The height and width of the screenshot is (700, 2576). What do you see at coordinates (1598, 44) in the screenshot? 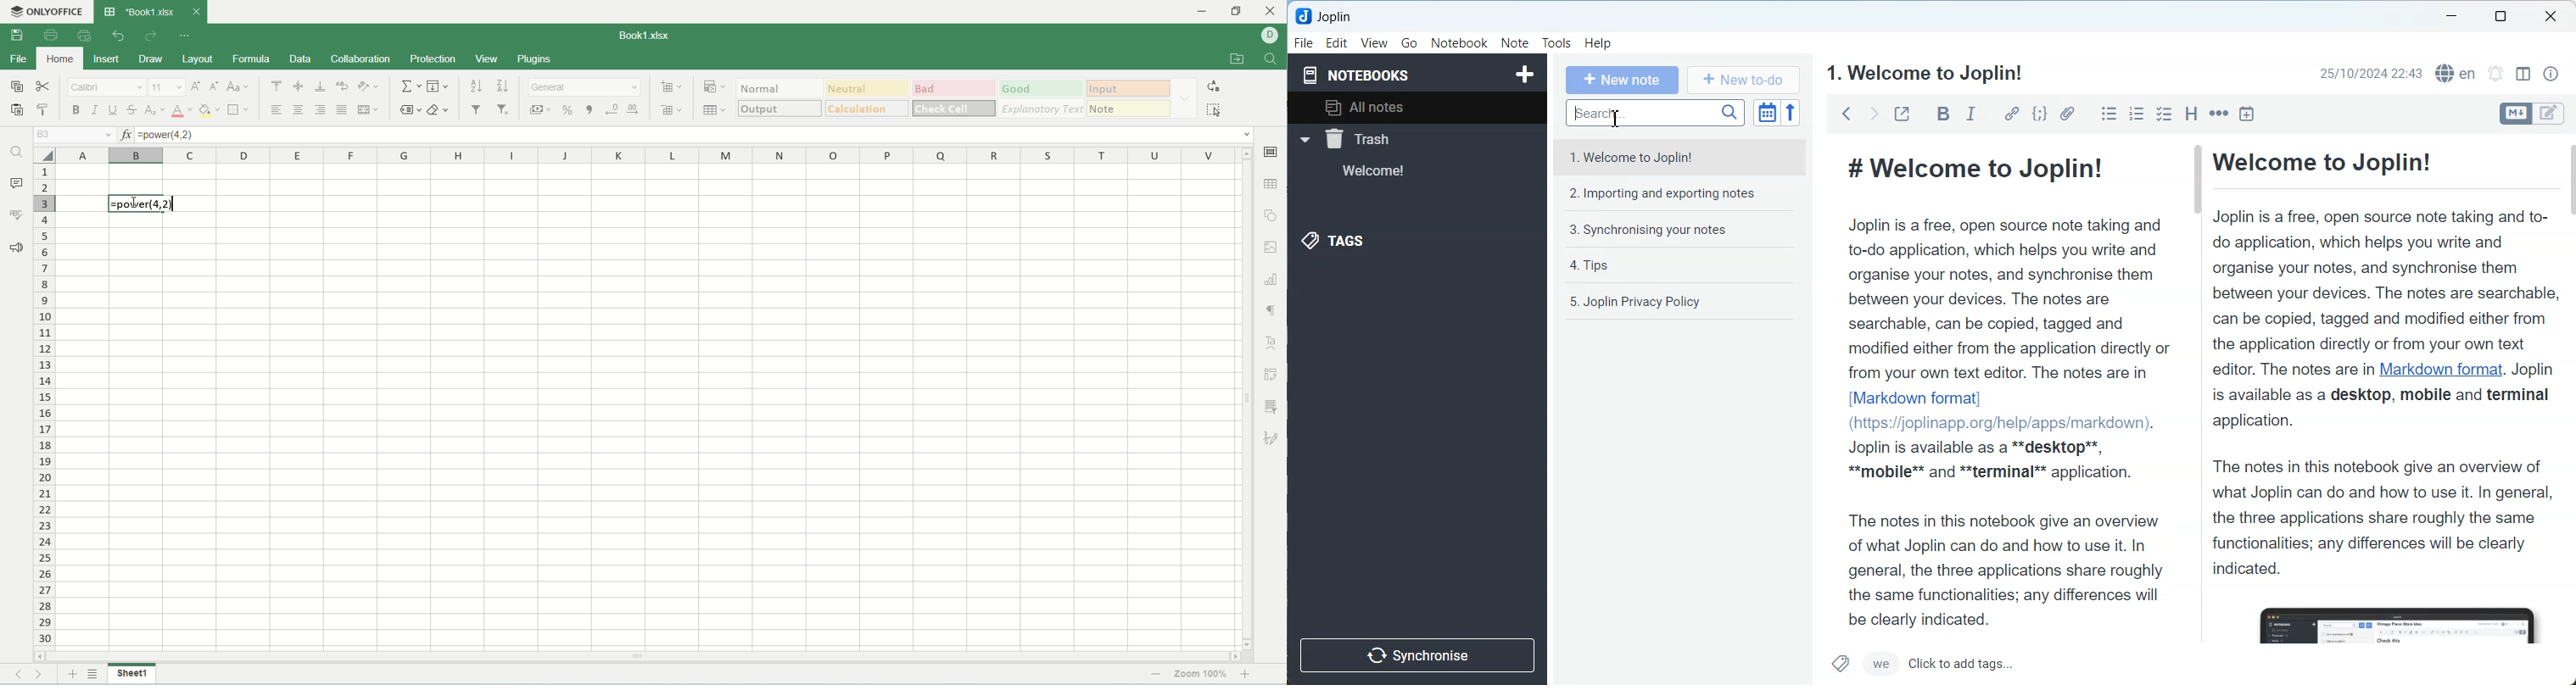
I see `Help` at bounding box center [1598, 44].